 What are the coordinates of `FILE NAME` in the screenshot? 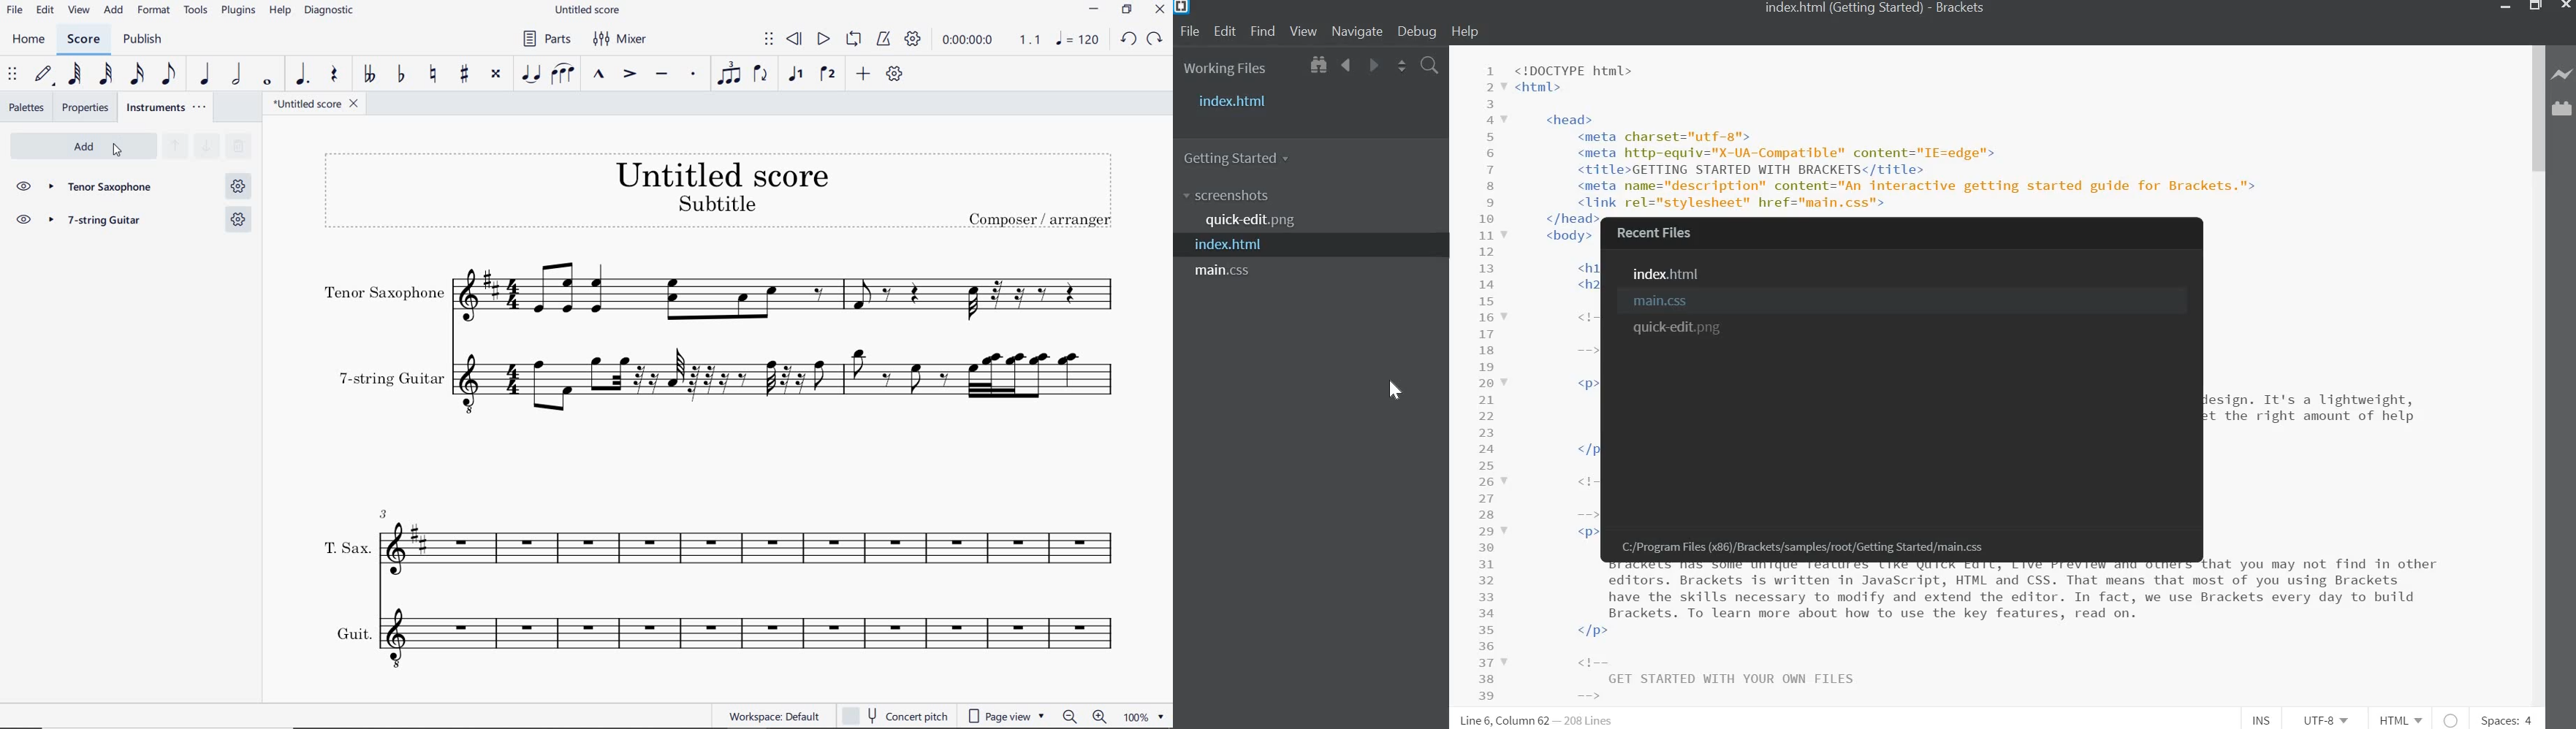 It's located at (311, 105).